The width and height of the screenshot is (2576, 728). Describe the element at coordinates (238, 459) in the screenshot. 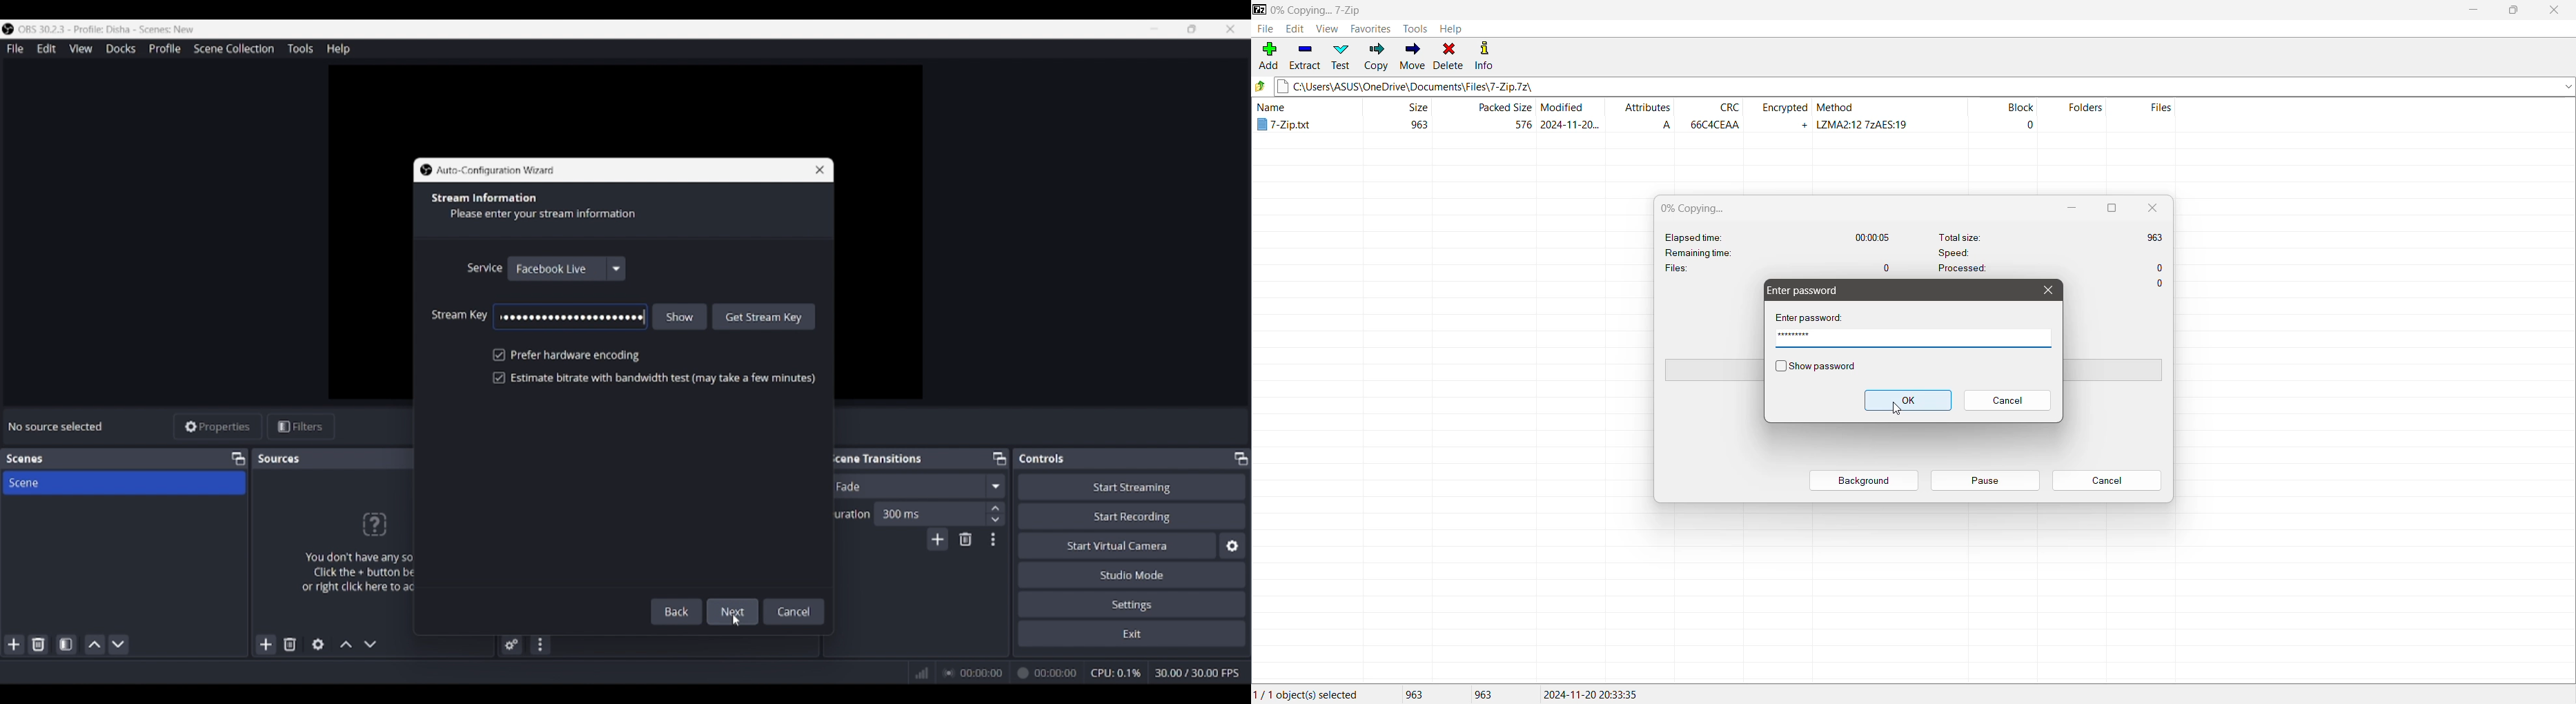

I see `Float scenes` at that location.